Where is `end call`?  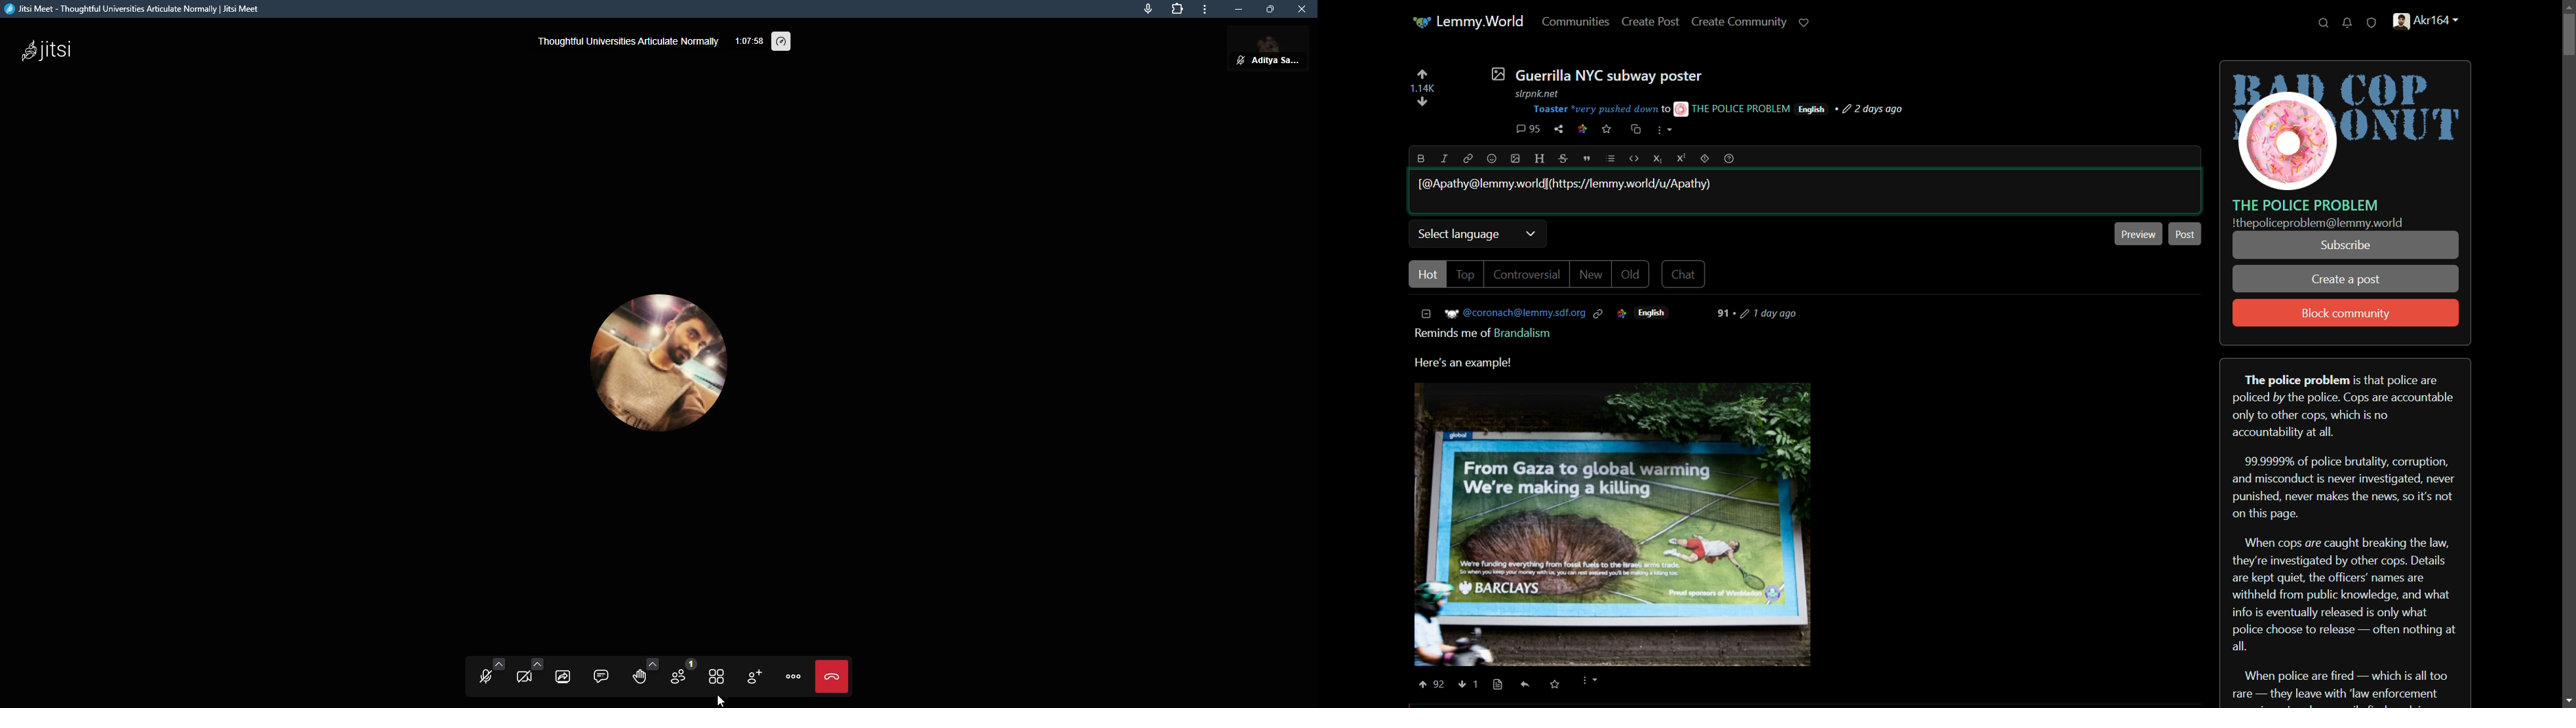 end call is located at coordinates (834, 677).